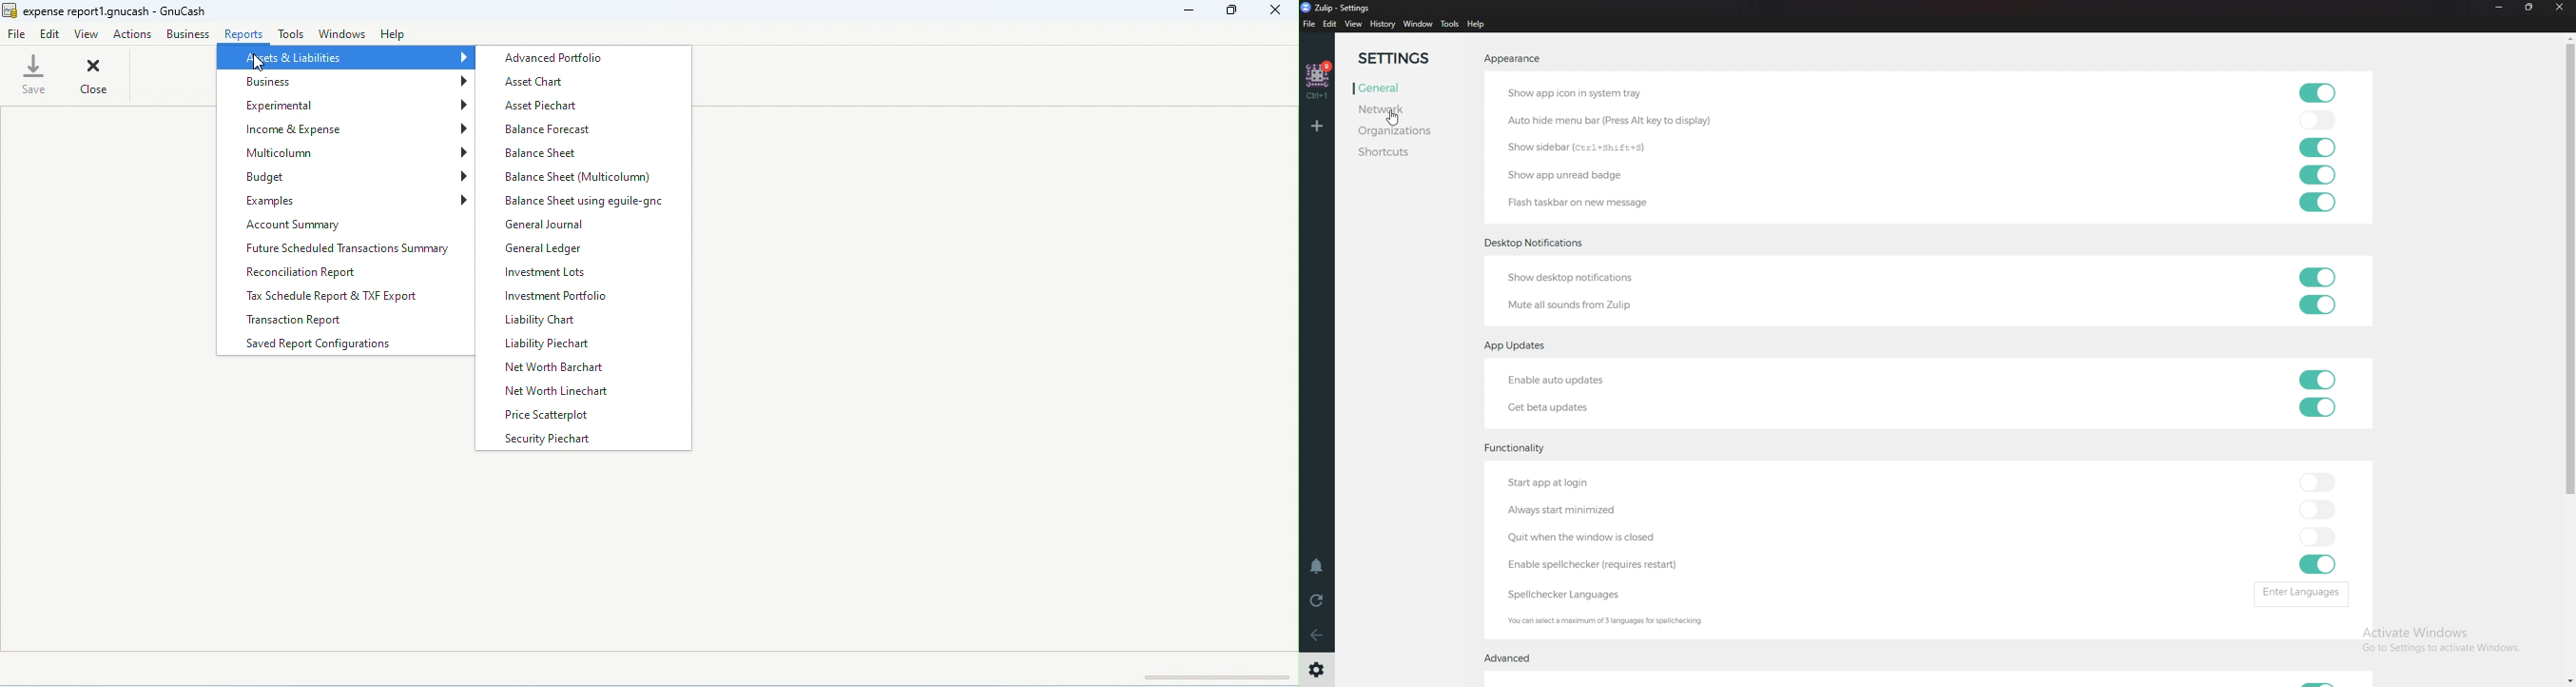  I want to click on spell checker languages, so click(1576, 594).